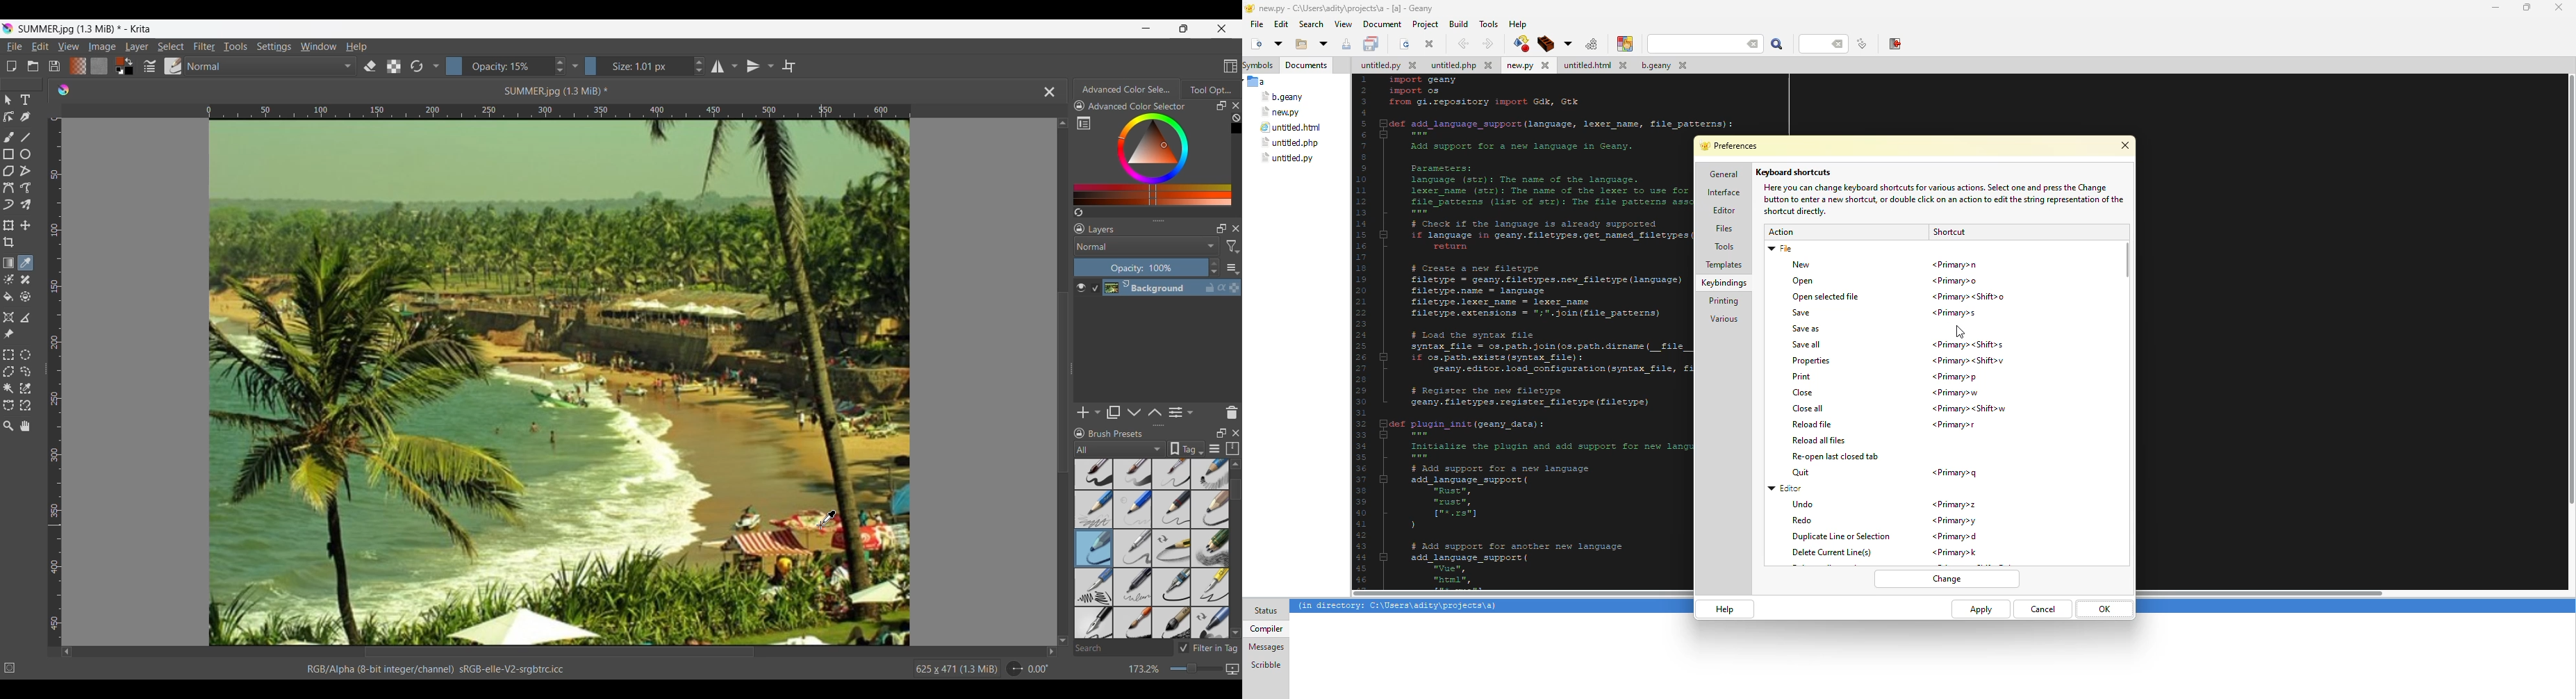  What do you see at coordinates (1955, 264) in the screenshot?
I see `shortcut` at bounding box center [1955, 264].